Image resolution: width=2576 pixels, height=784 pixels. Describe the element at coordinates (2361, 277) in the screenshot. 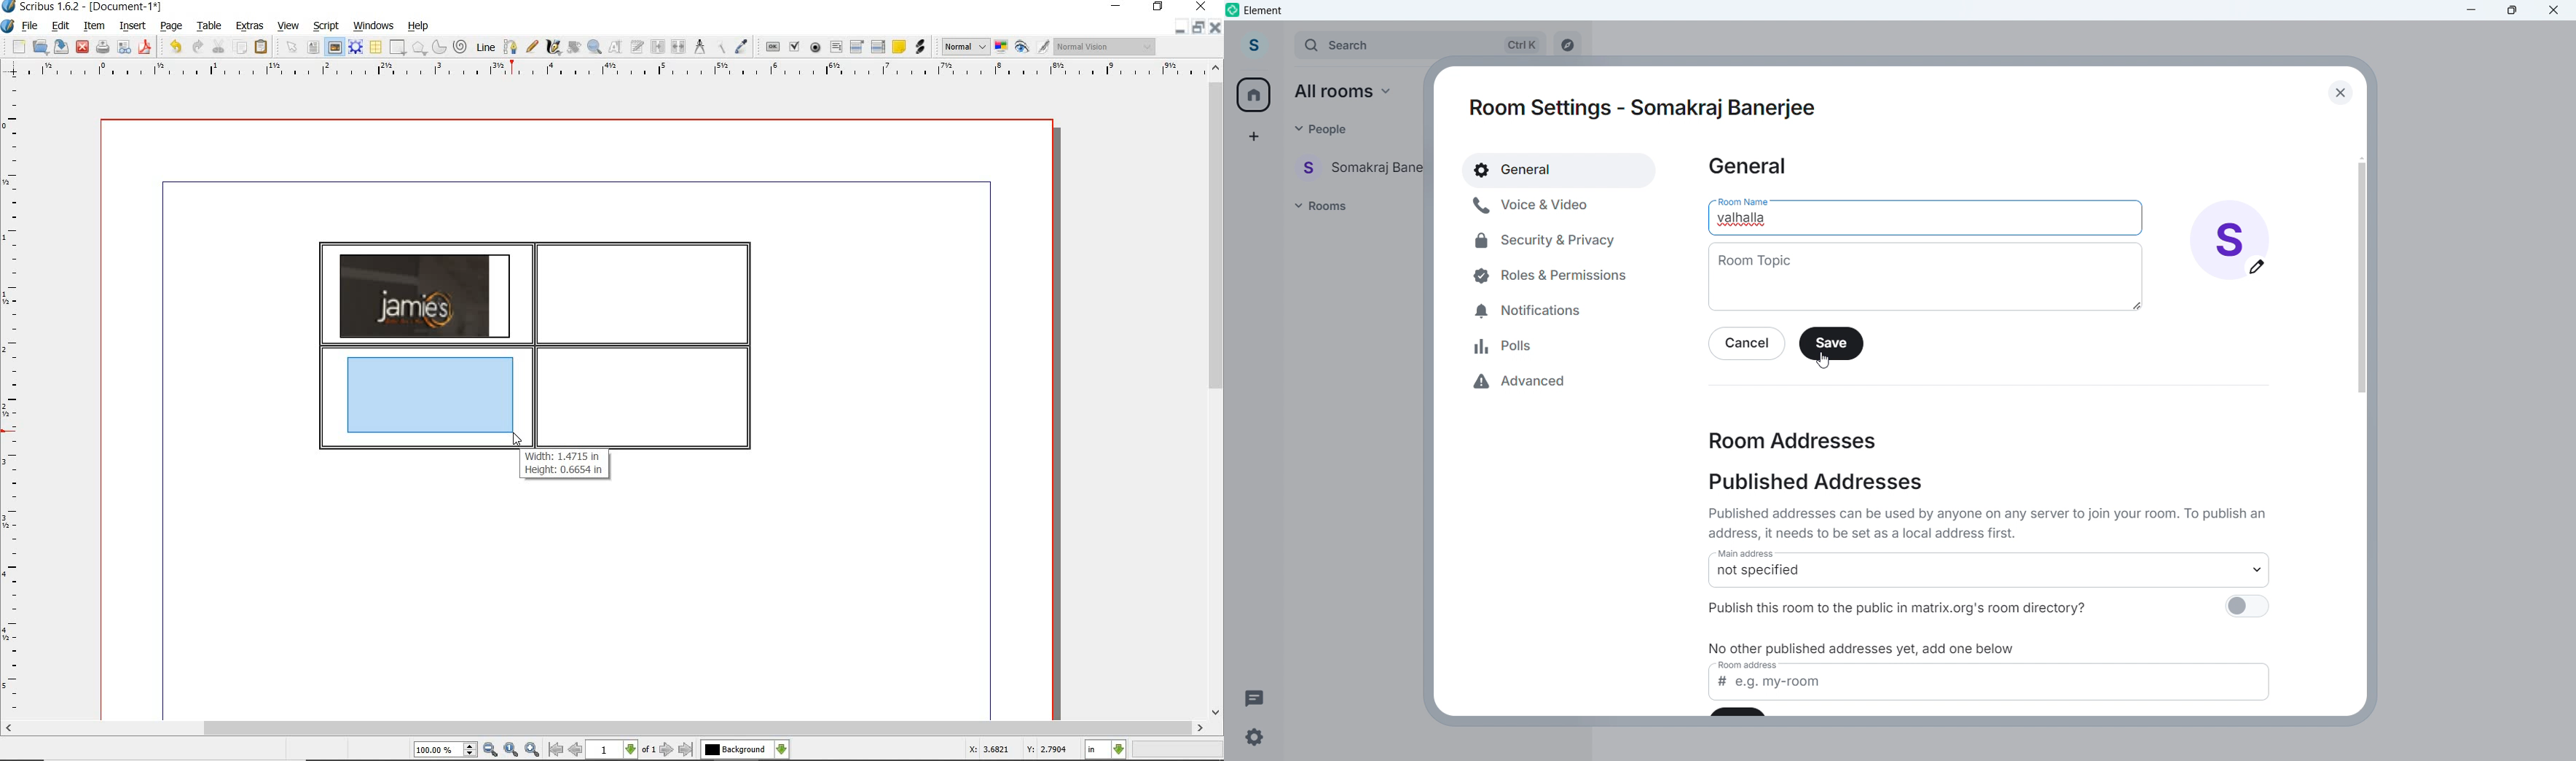

I see `Scroll bar ` at that location.